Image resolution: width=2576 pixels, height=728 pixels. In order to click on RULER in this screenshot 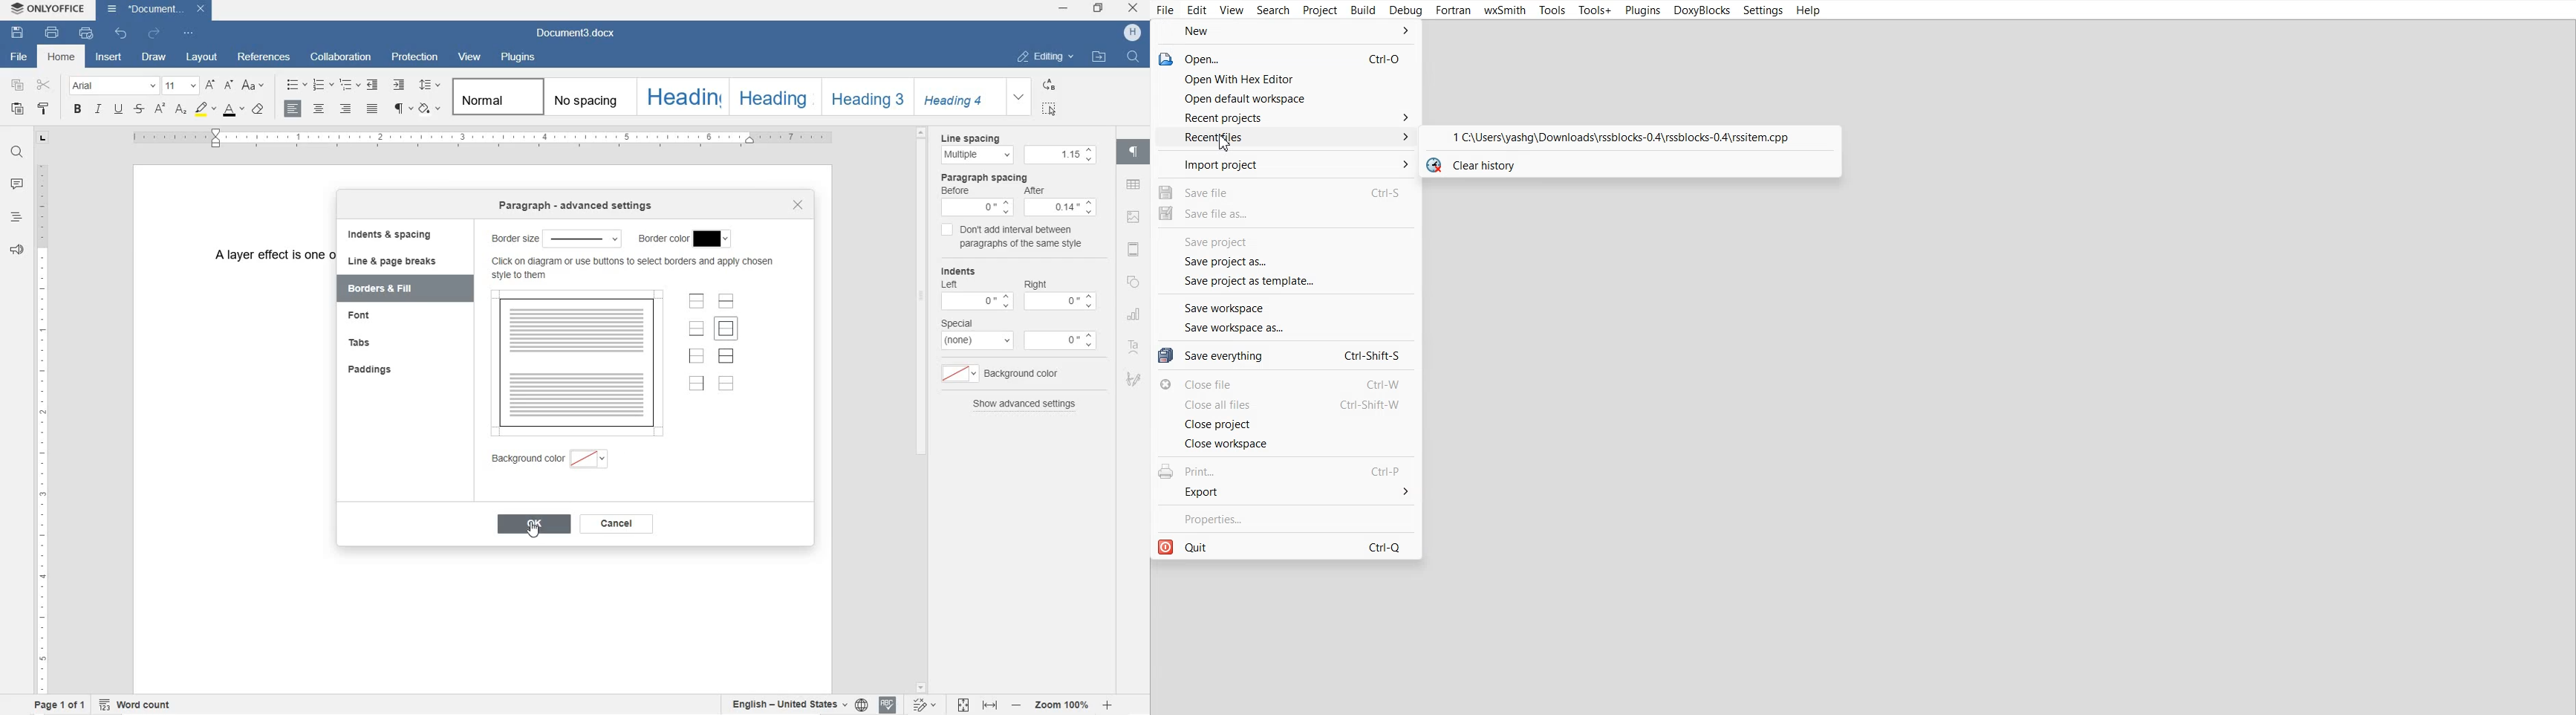, I will do `click(43, 427)`.